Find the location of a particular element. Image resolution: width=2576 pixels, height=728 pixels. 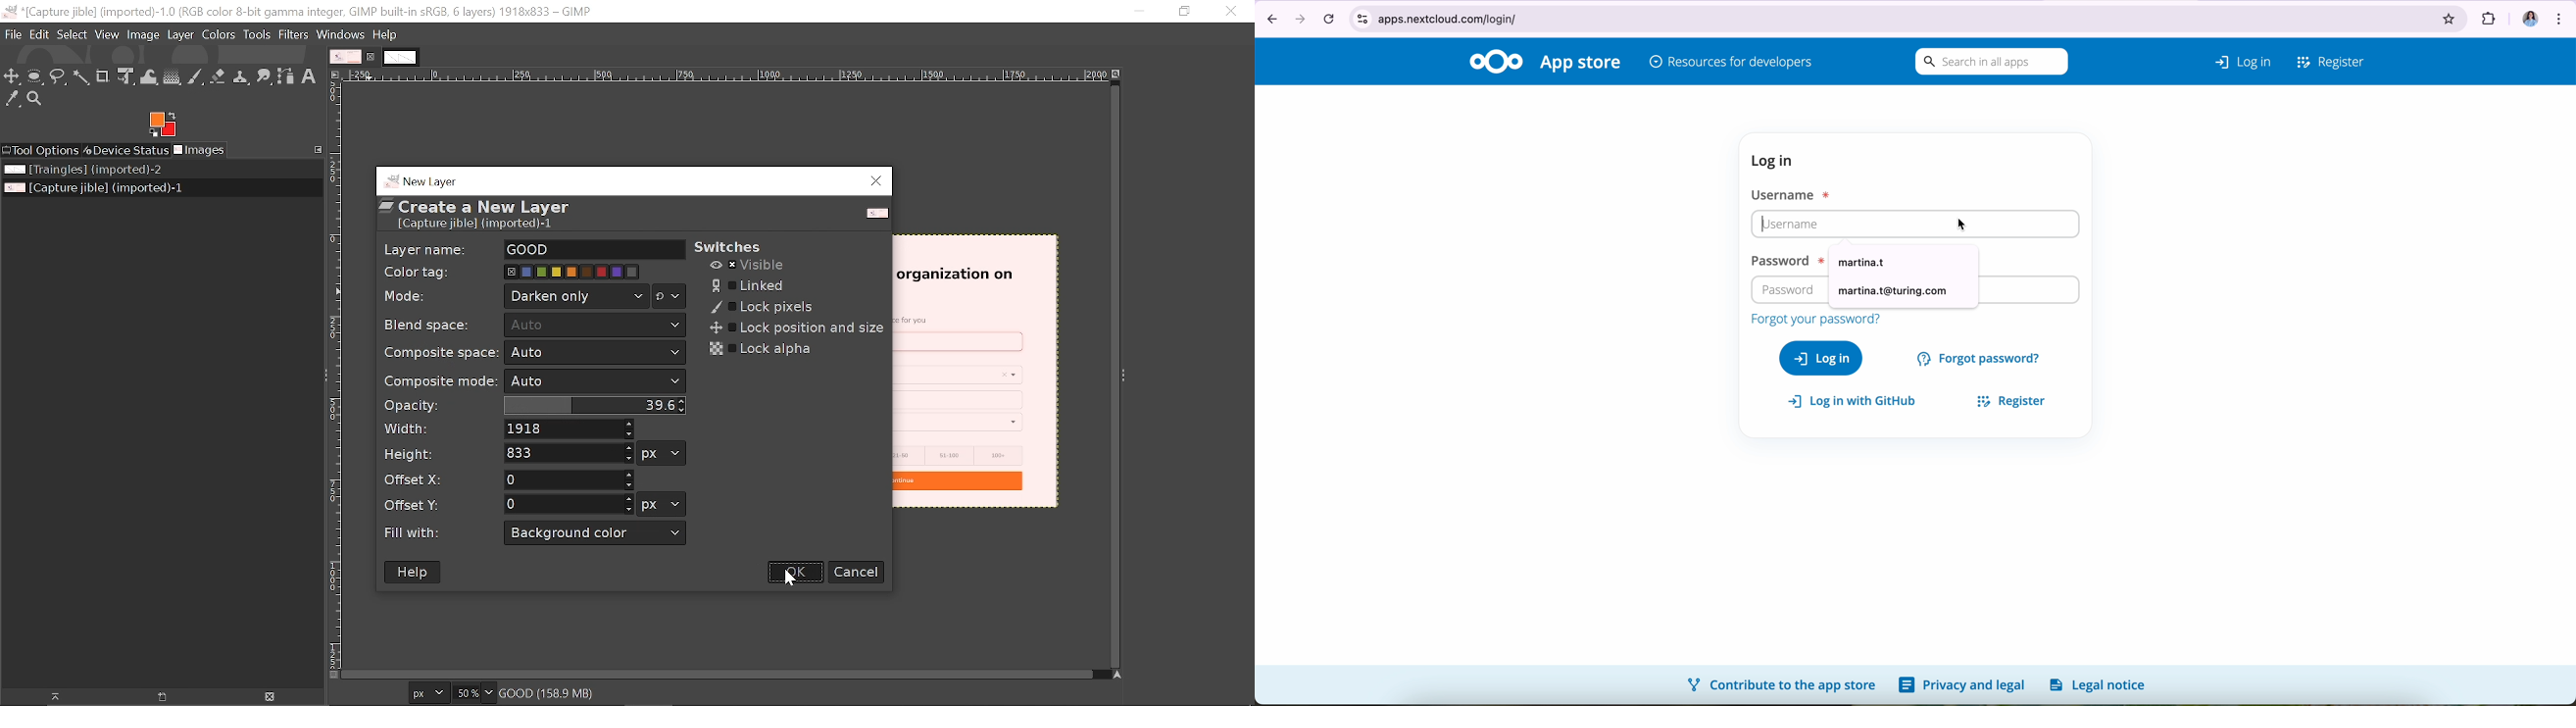

Vertical label is located at coordinates (335, 376).